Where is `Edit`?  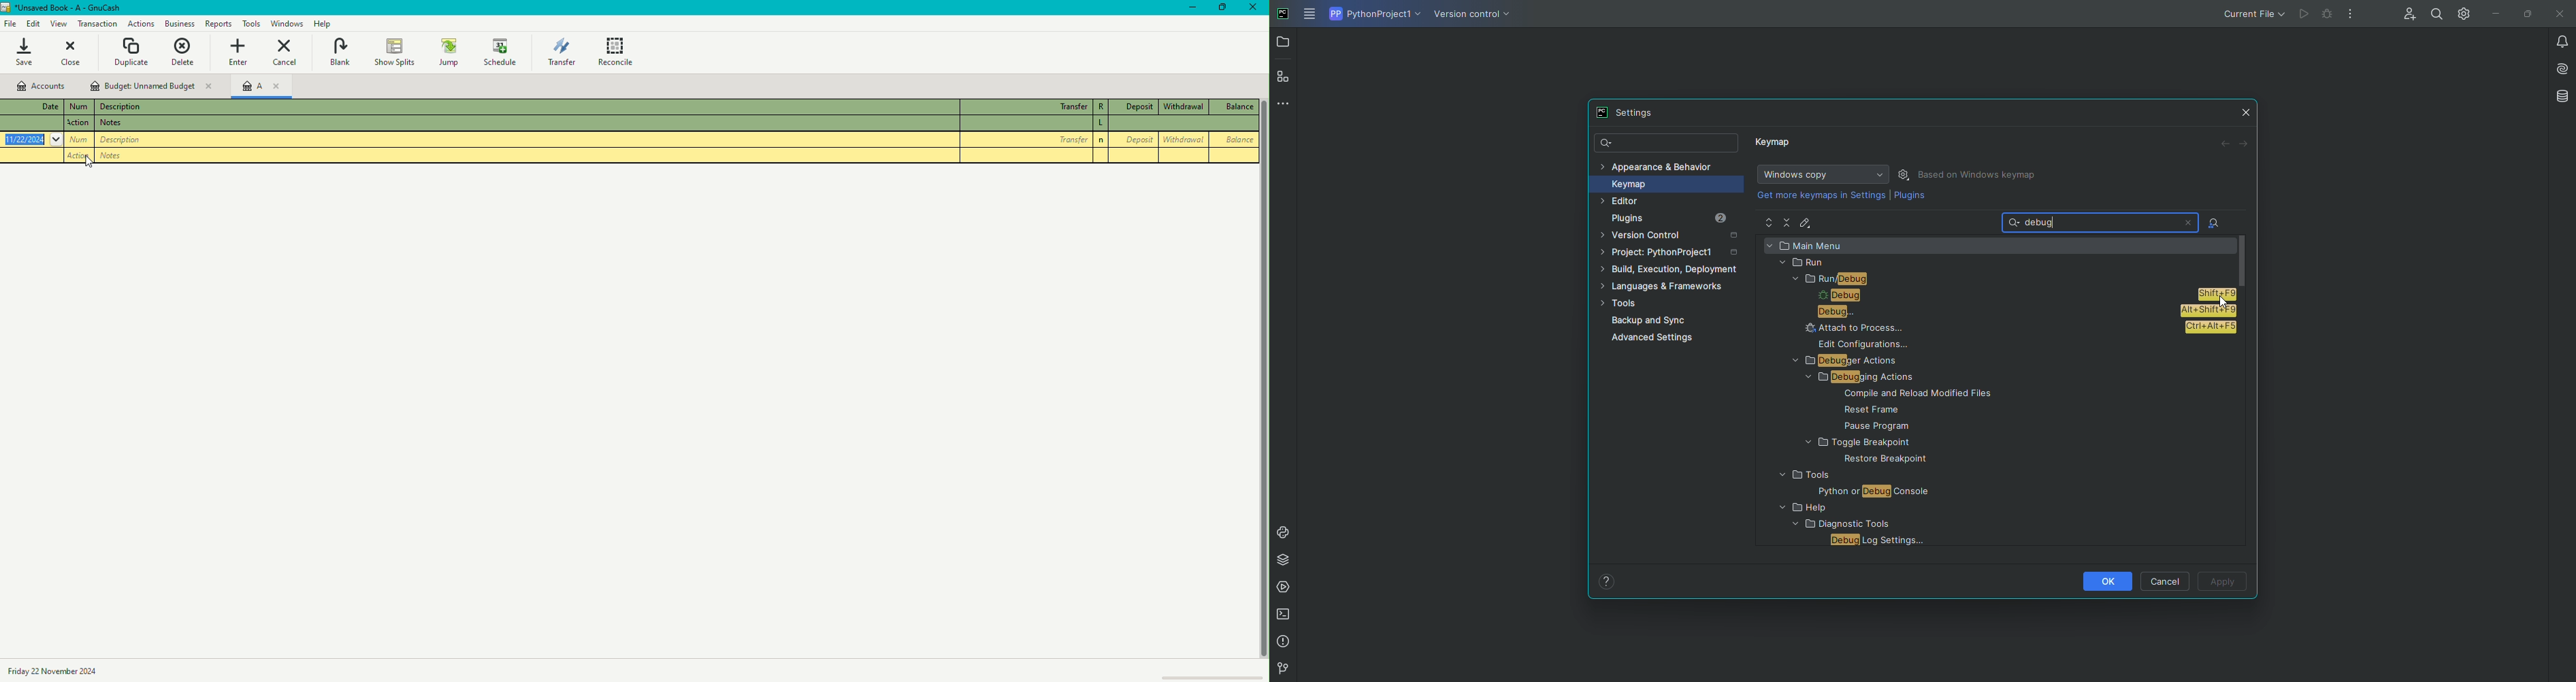 Edit is located at coordinates (30, 23).